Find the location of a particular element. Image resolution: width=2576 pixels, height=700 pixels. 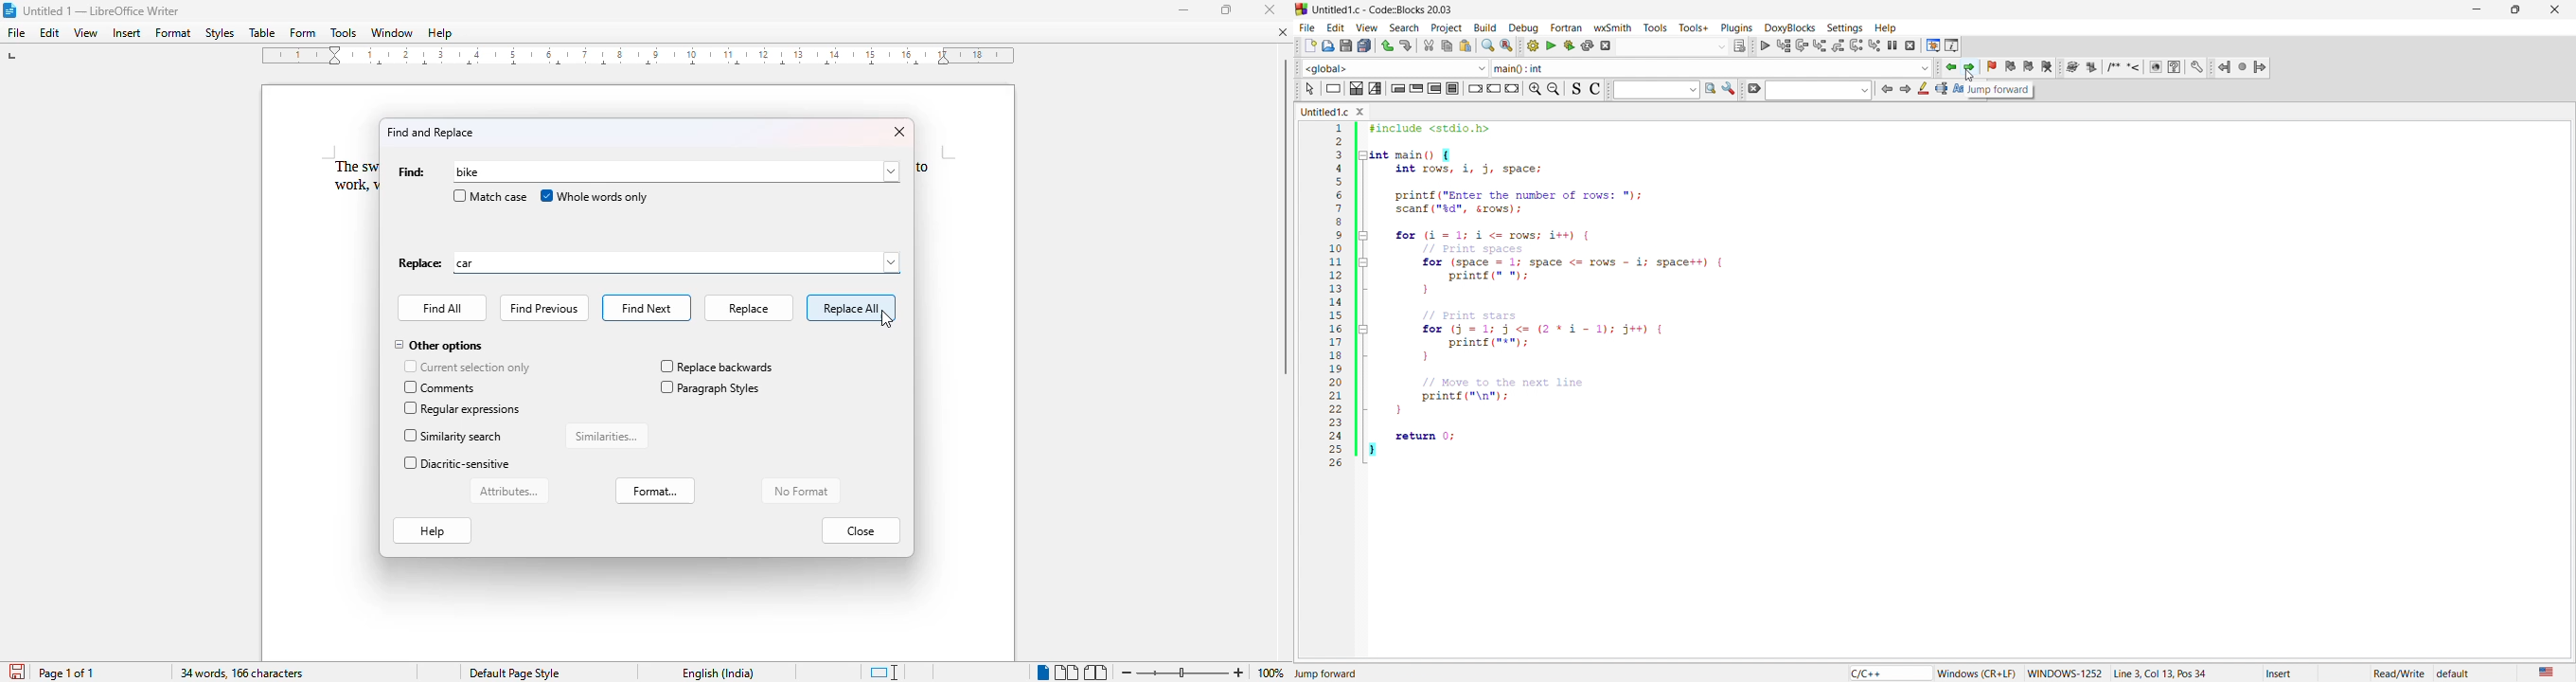

line number is located at coordinates (1339, 297).